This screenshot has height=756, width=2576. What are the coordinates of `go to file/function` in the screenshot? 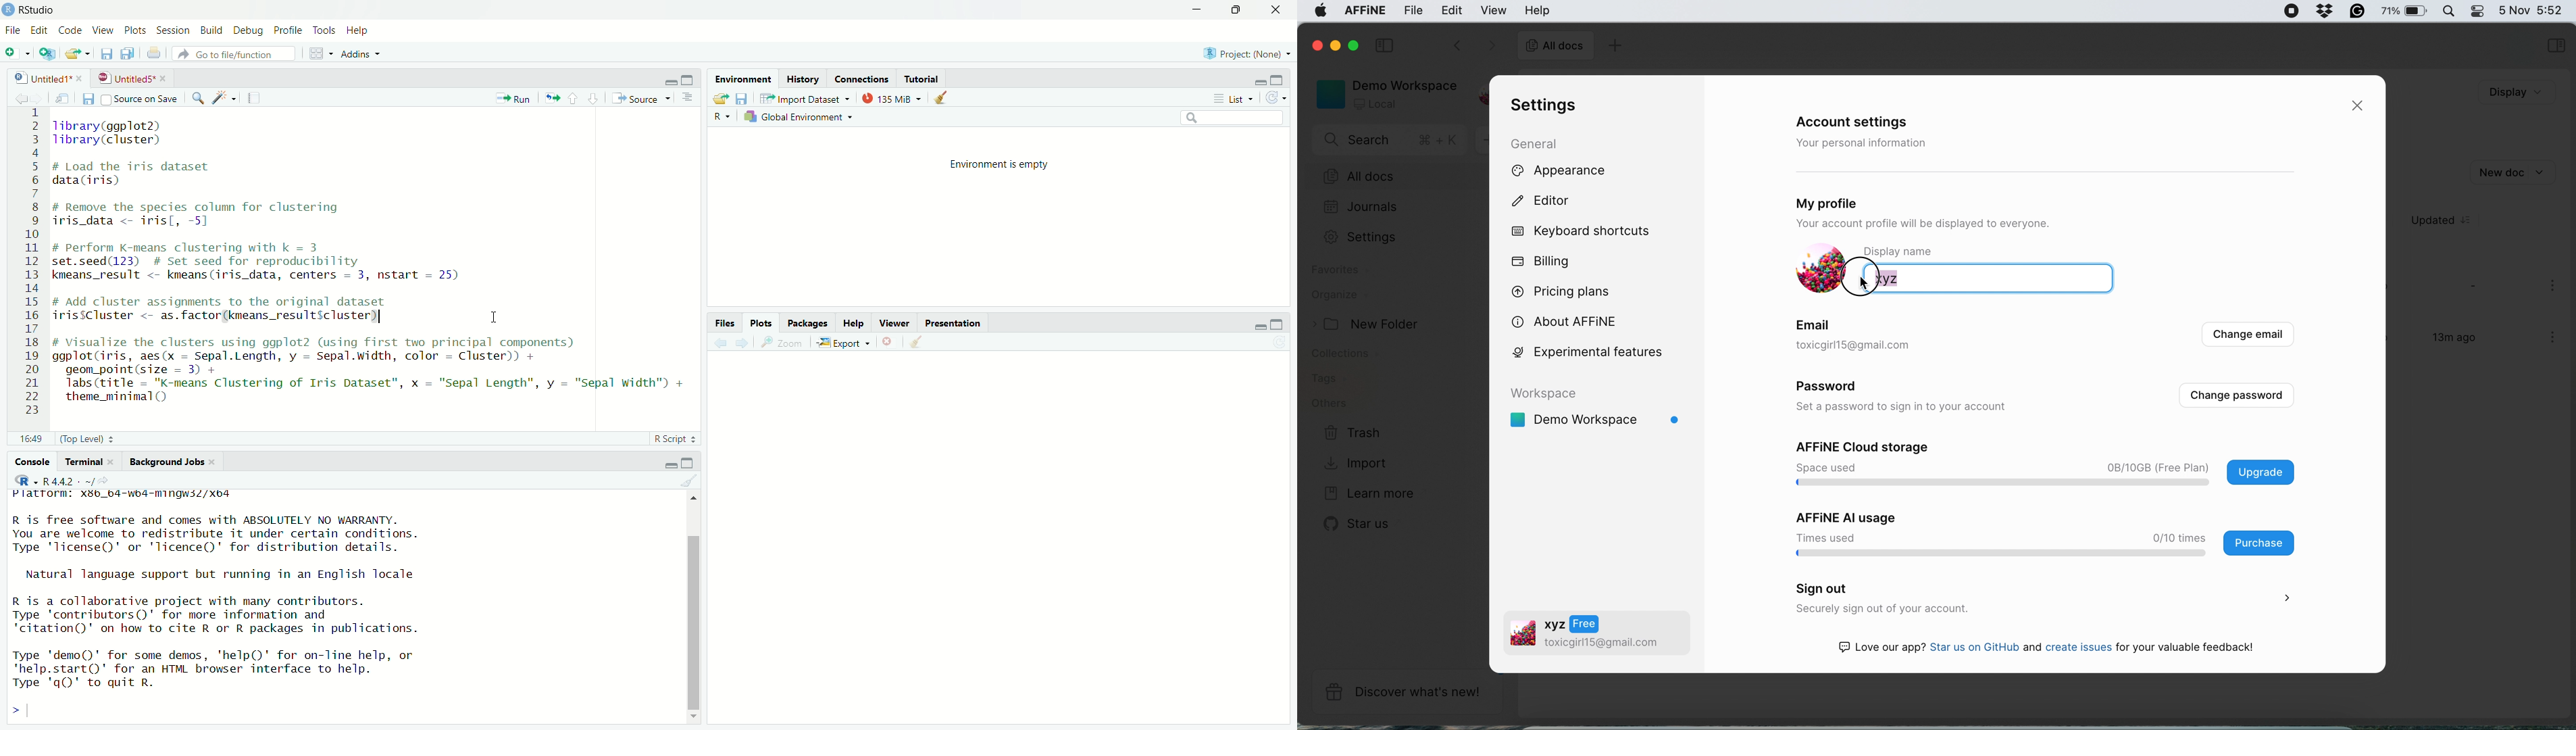 It's located at (234, 53).